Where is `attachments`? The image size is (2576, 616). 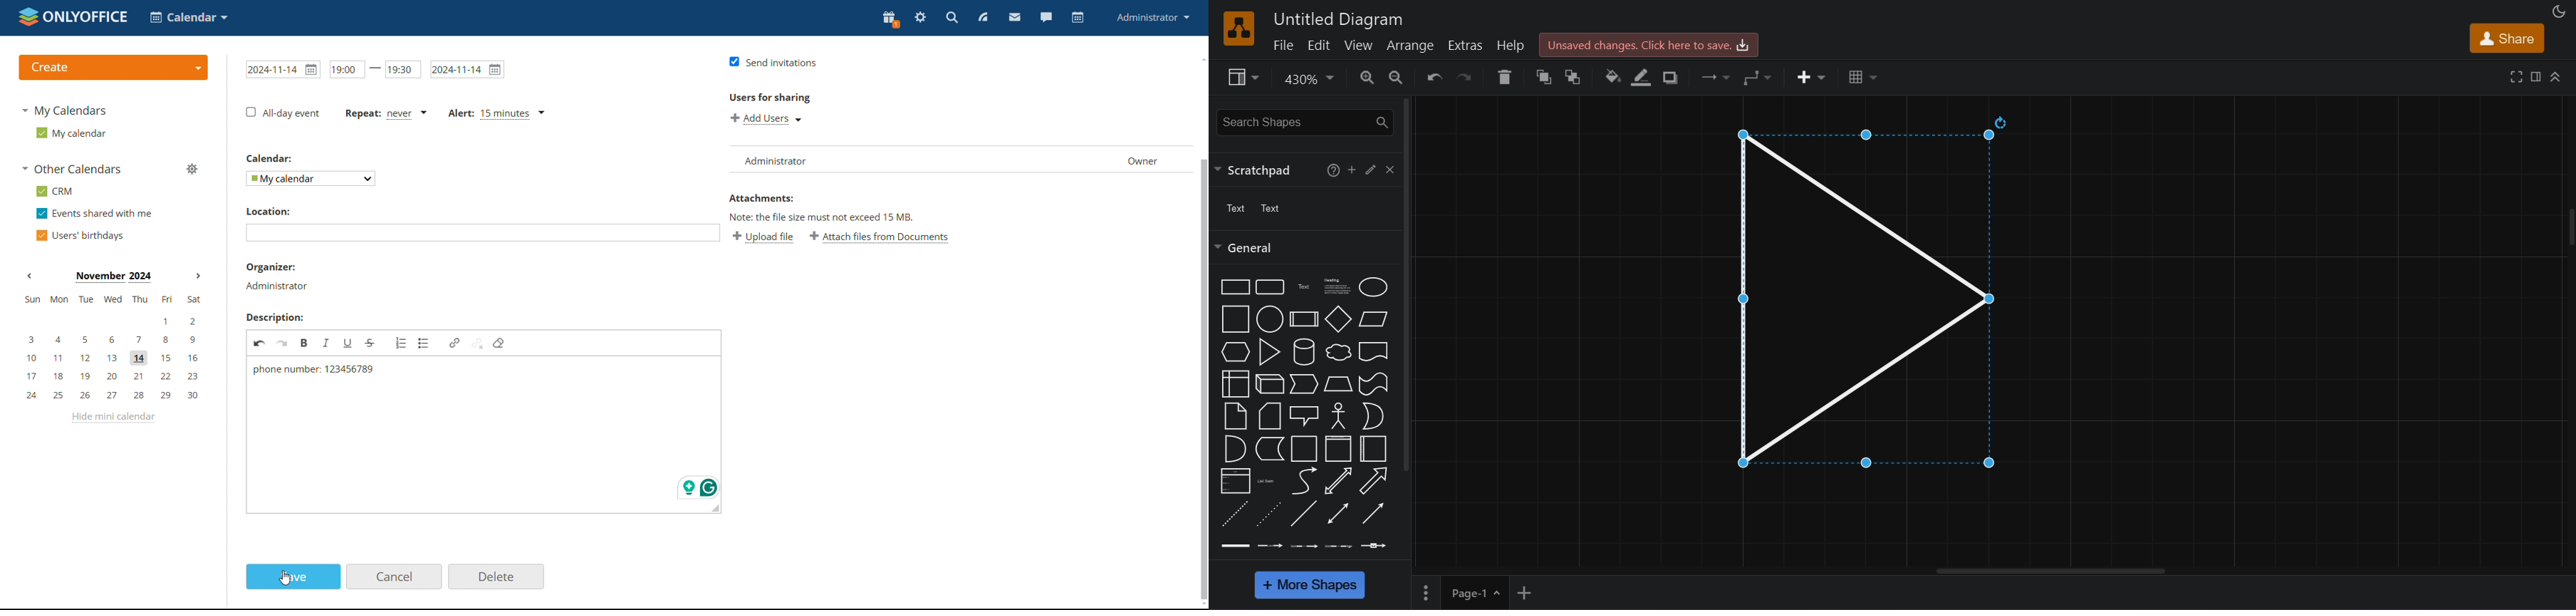
attachments is located at coordinates (764, 198).